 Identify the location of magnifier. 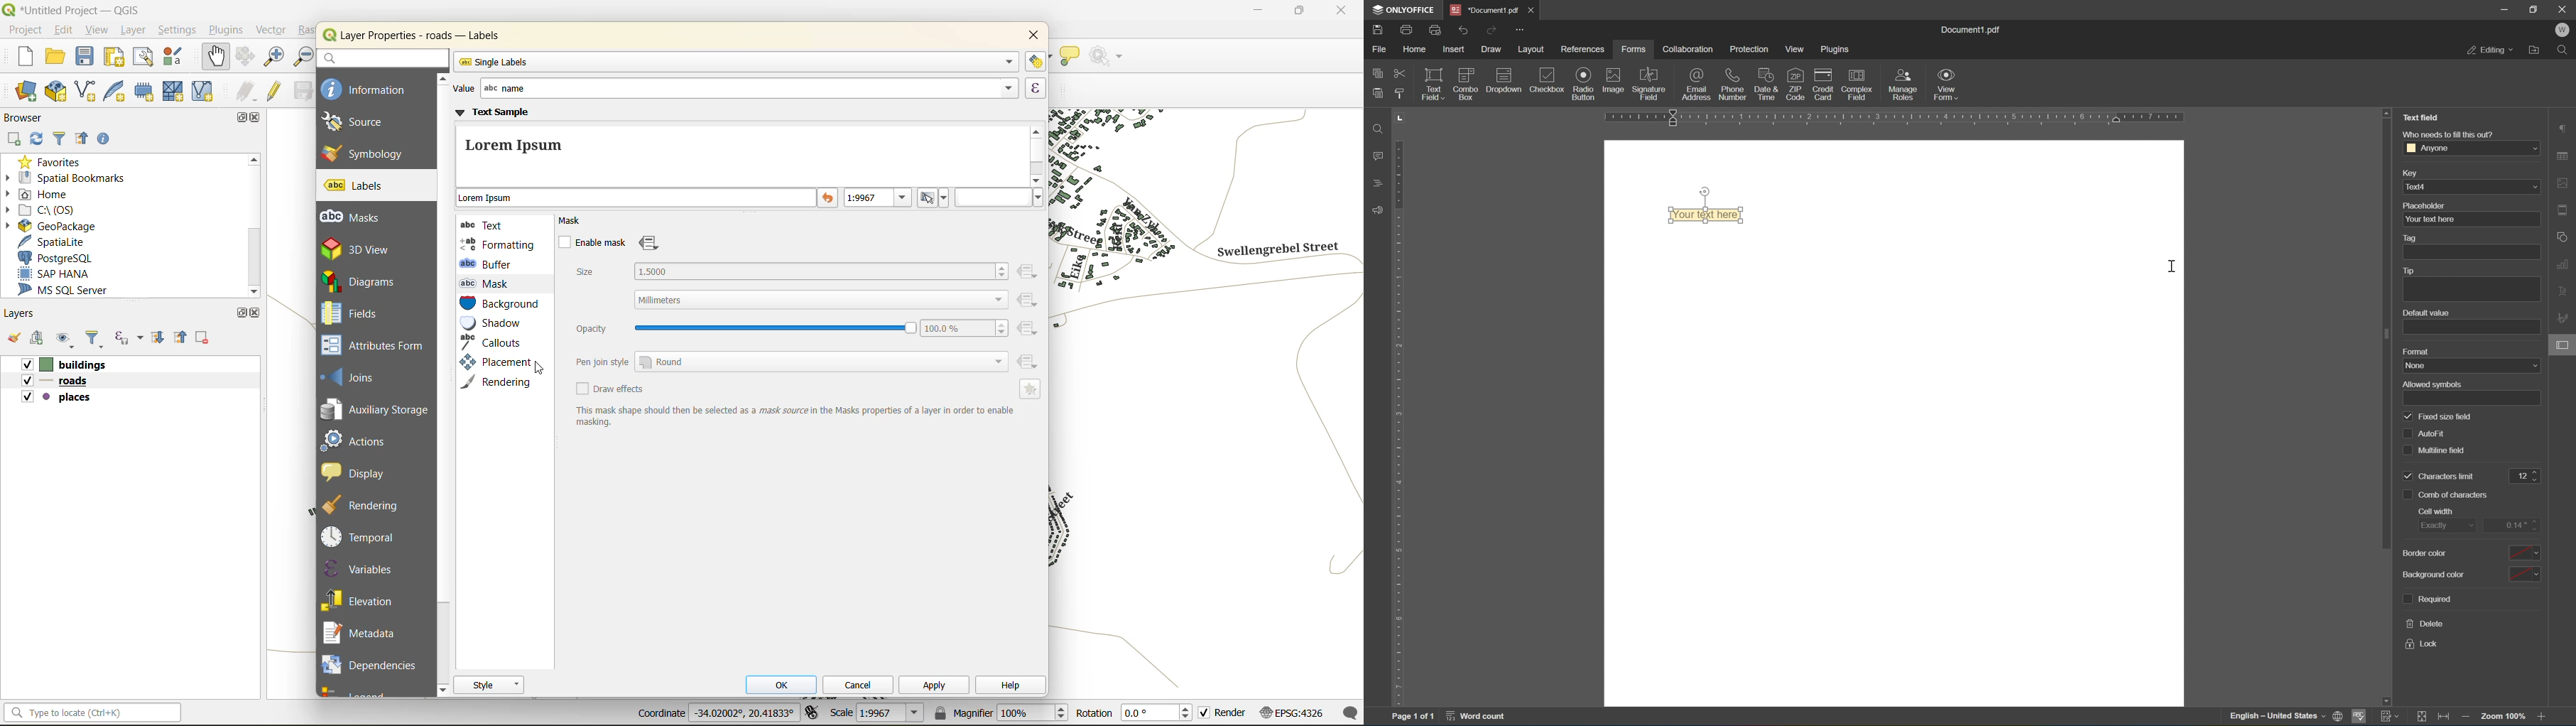
(999, 713).